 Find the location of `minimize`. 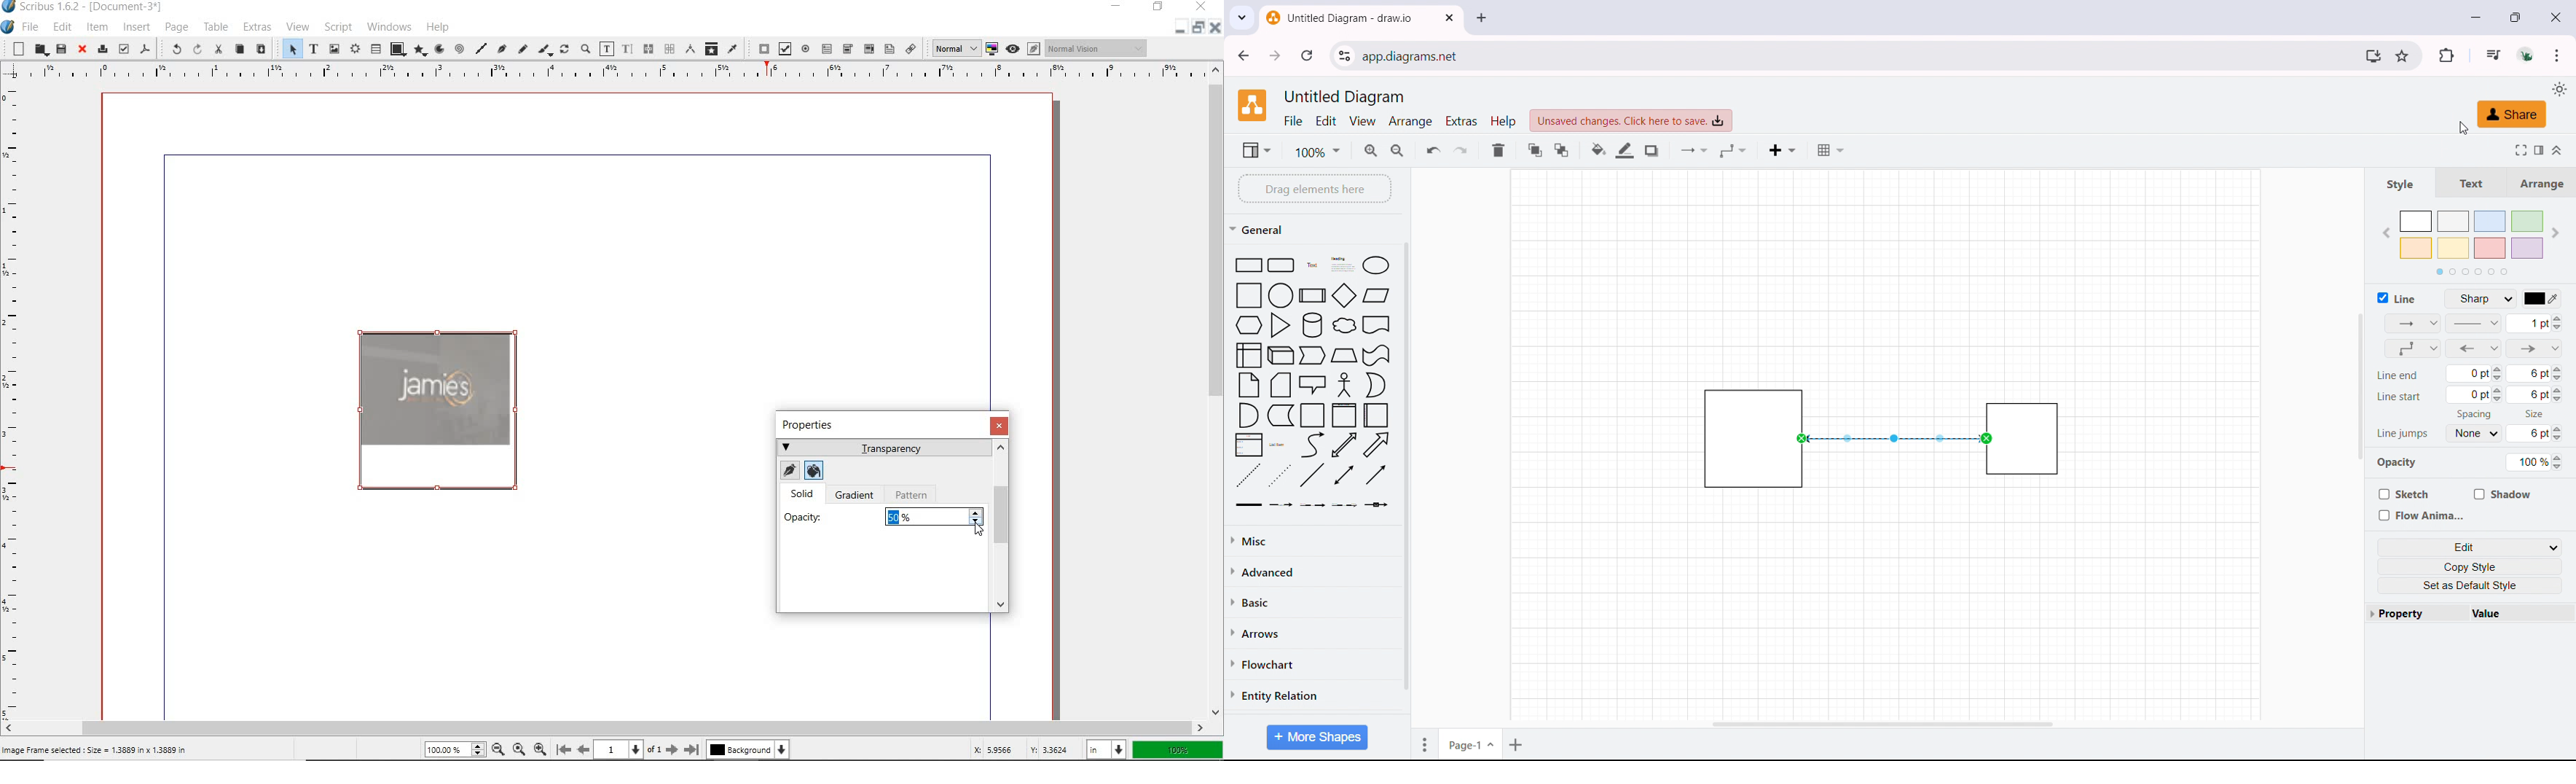

minimize is located at coordinates (1177, 29).